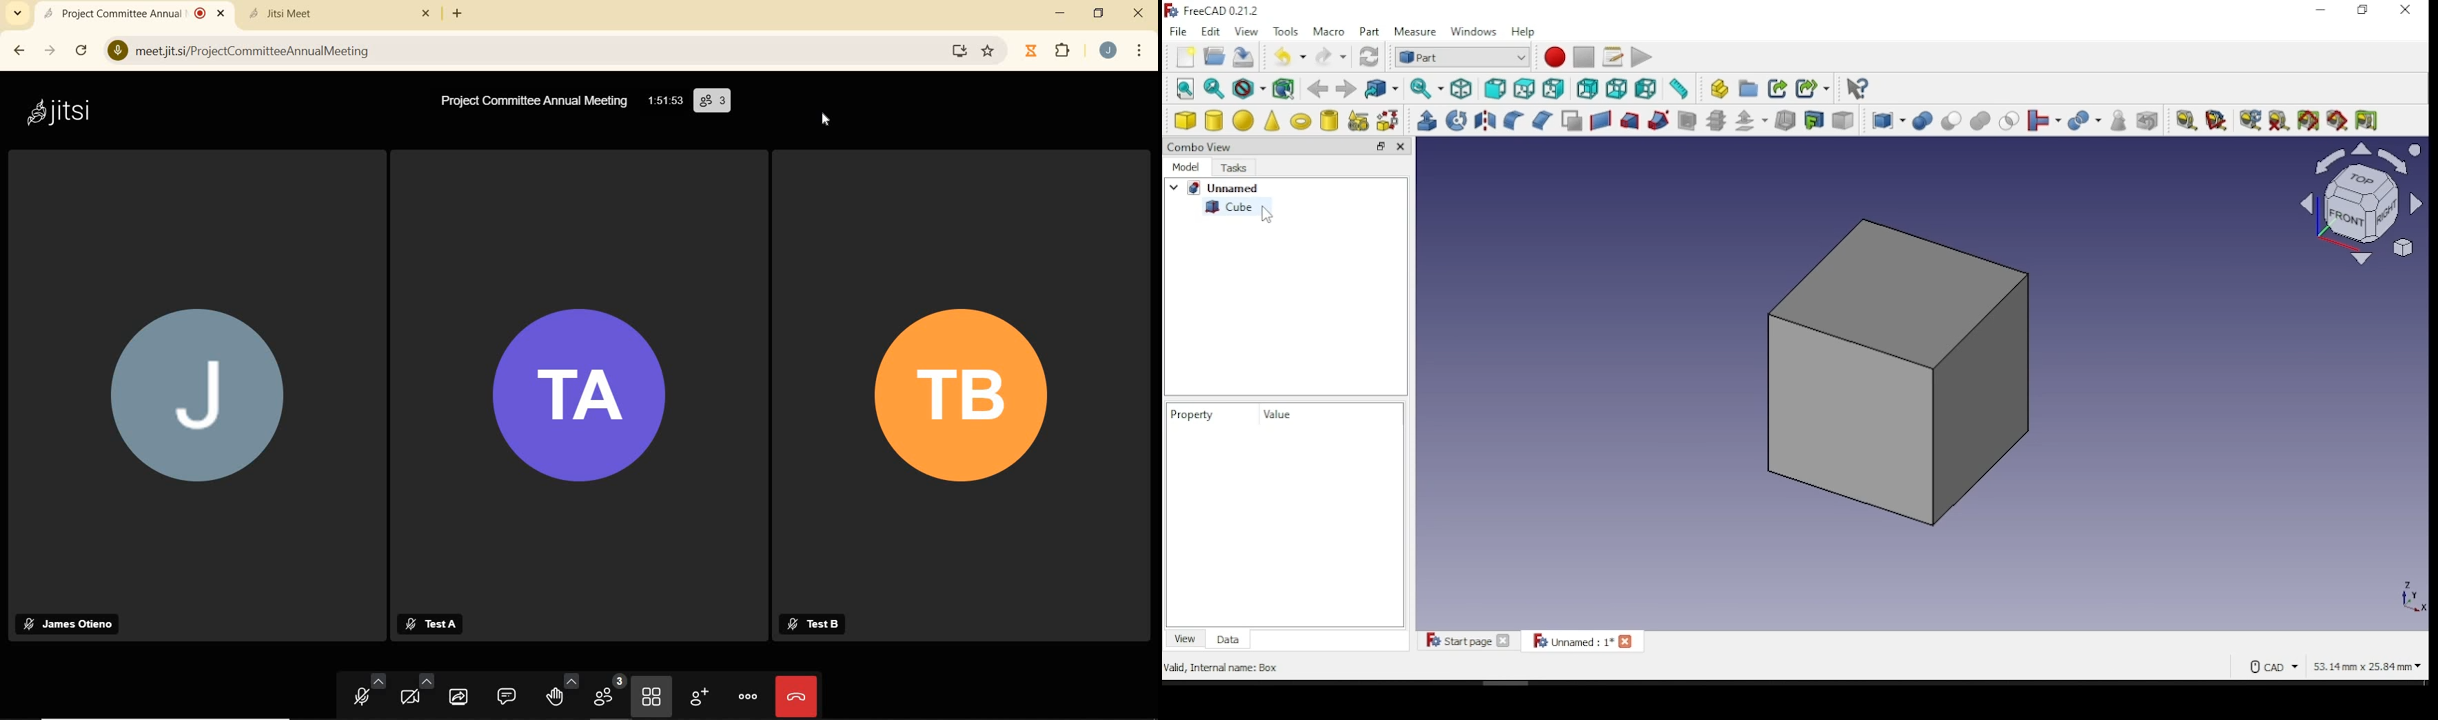 This screenshot has height=728, width=2464. Describe the element at coordinates (963, 398) in the screenshot. I see `participant's Profile Picture` at that location.